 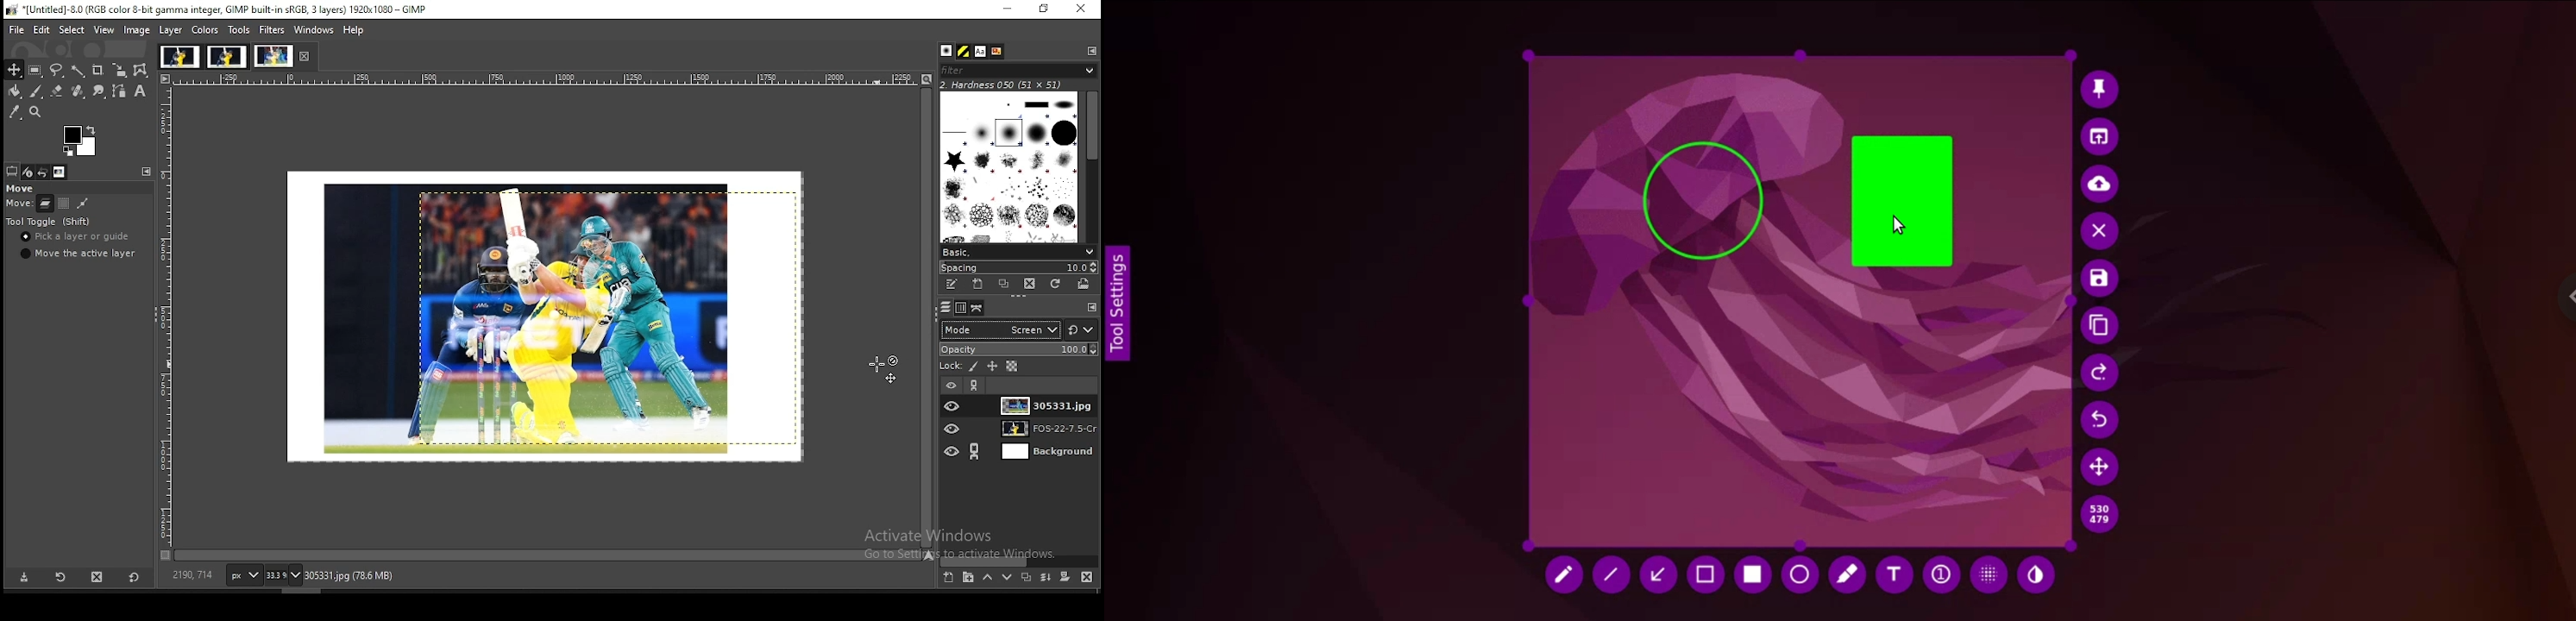 What do you see at coordinates (58, 578) in the screenshot?
I see `restore  tool preset` at bounding box center [58, 578].